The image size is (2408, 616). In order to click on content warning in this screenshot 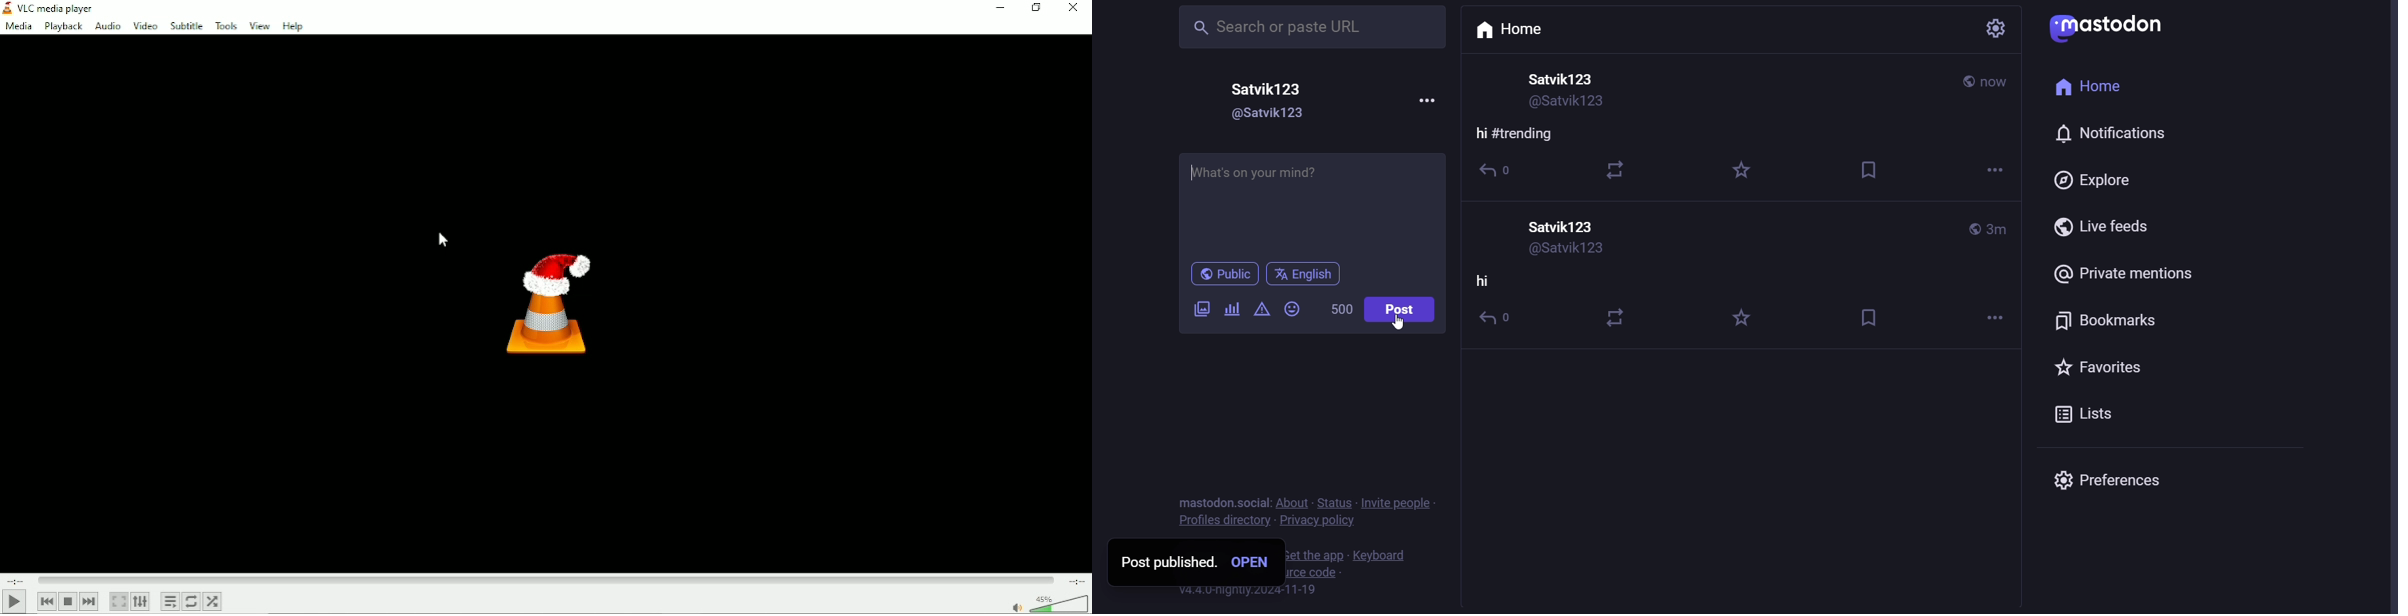, I will do `click(1260, 311)`.